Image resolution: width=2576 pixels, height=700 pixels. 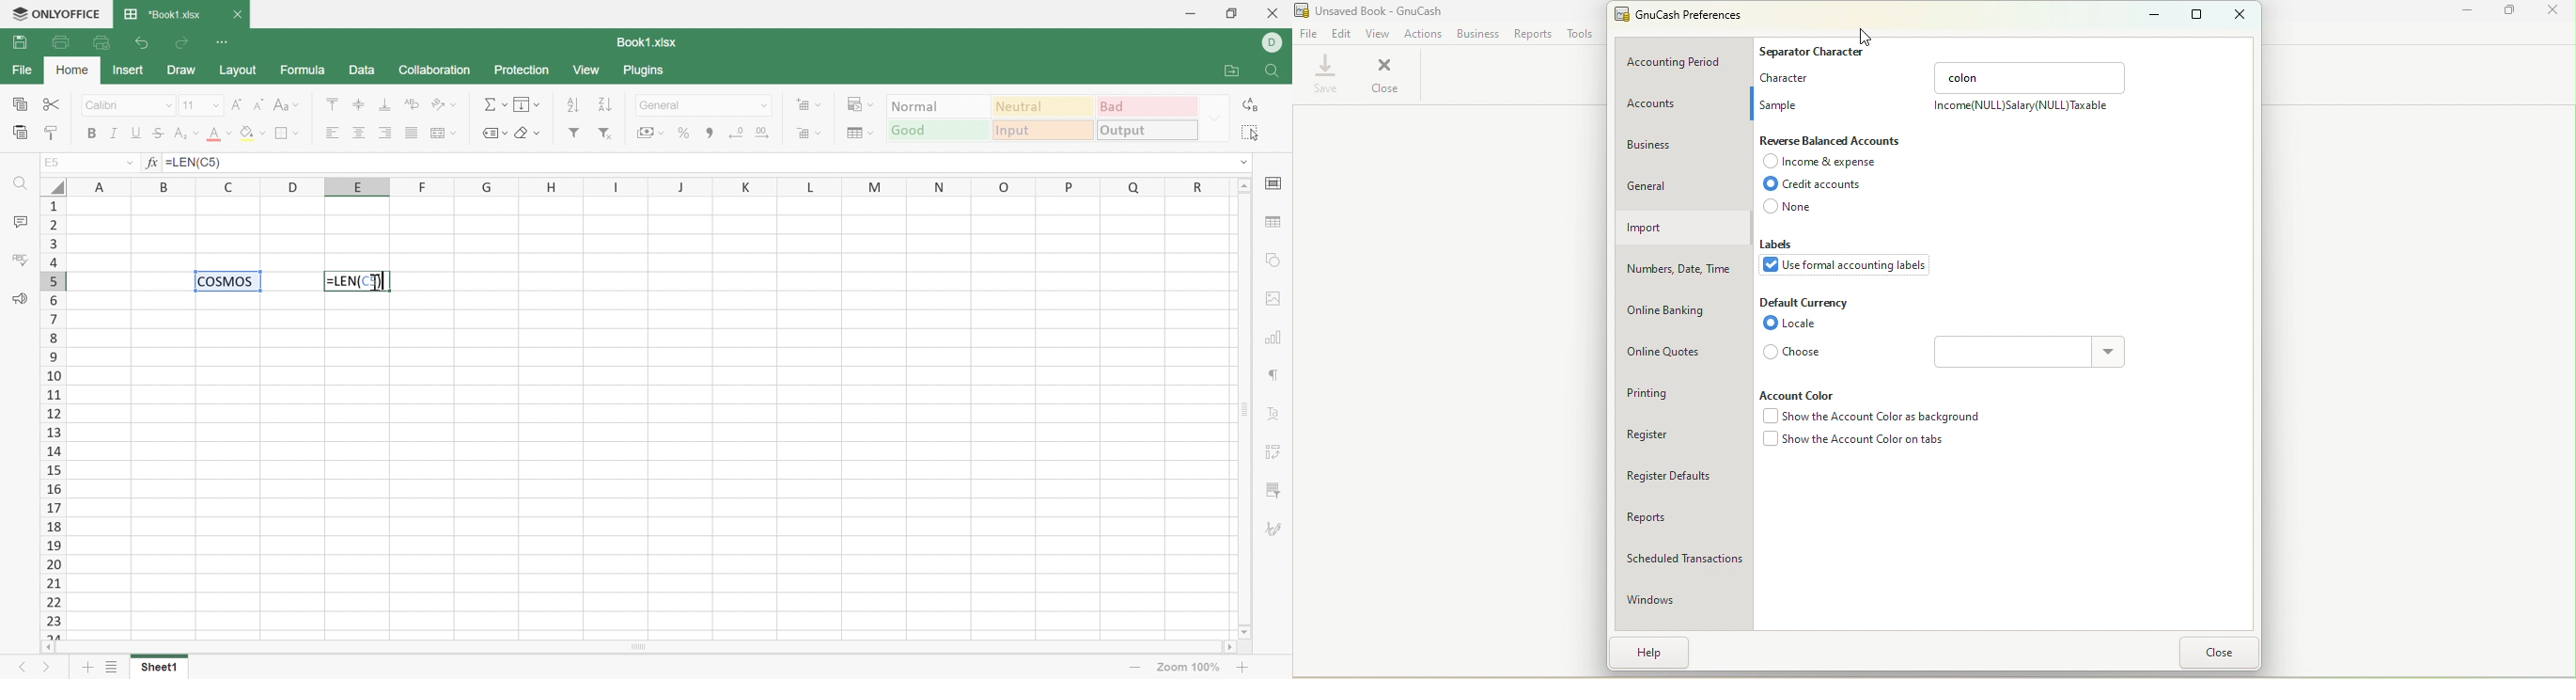 I want to click on General, so click(x=691, y=105).